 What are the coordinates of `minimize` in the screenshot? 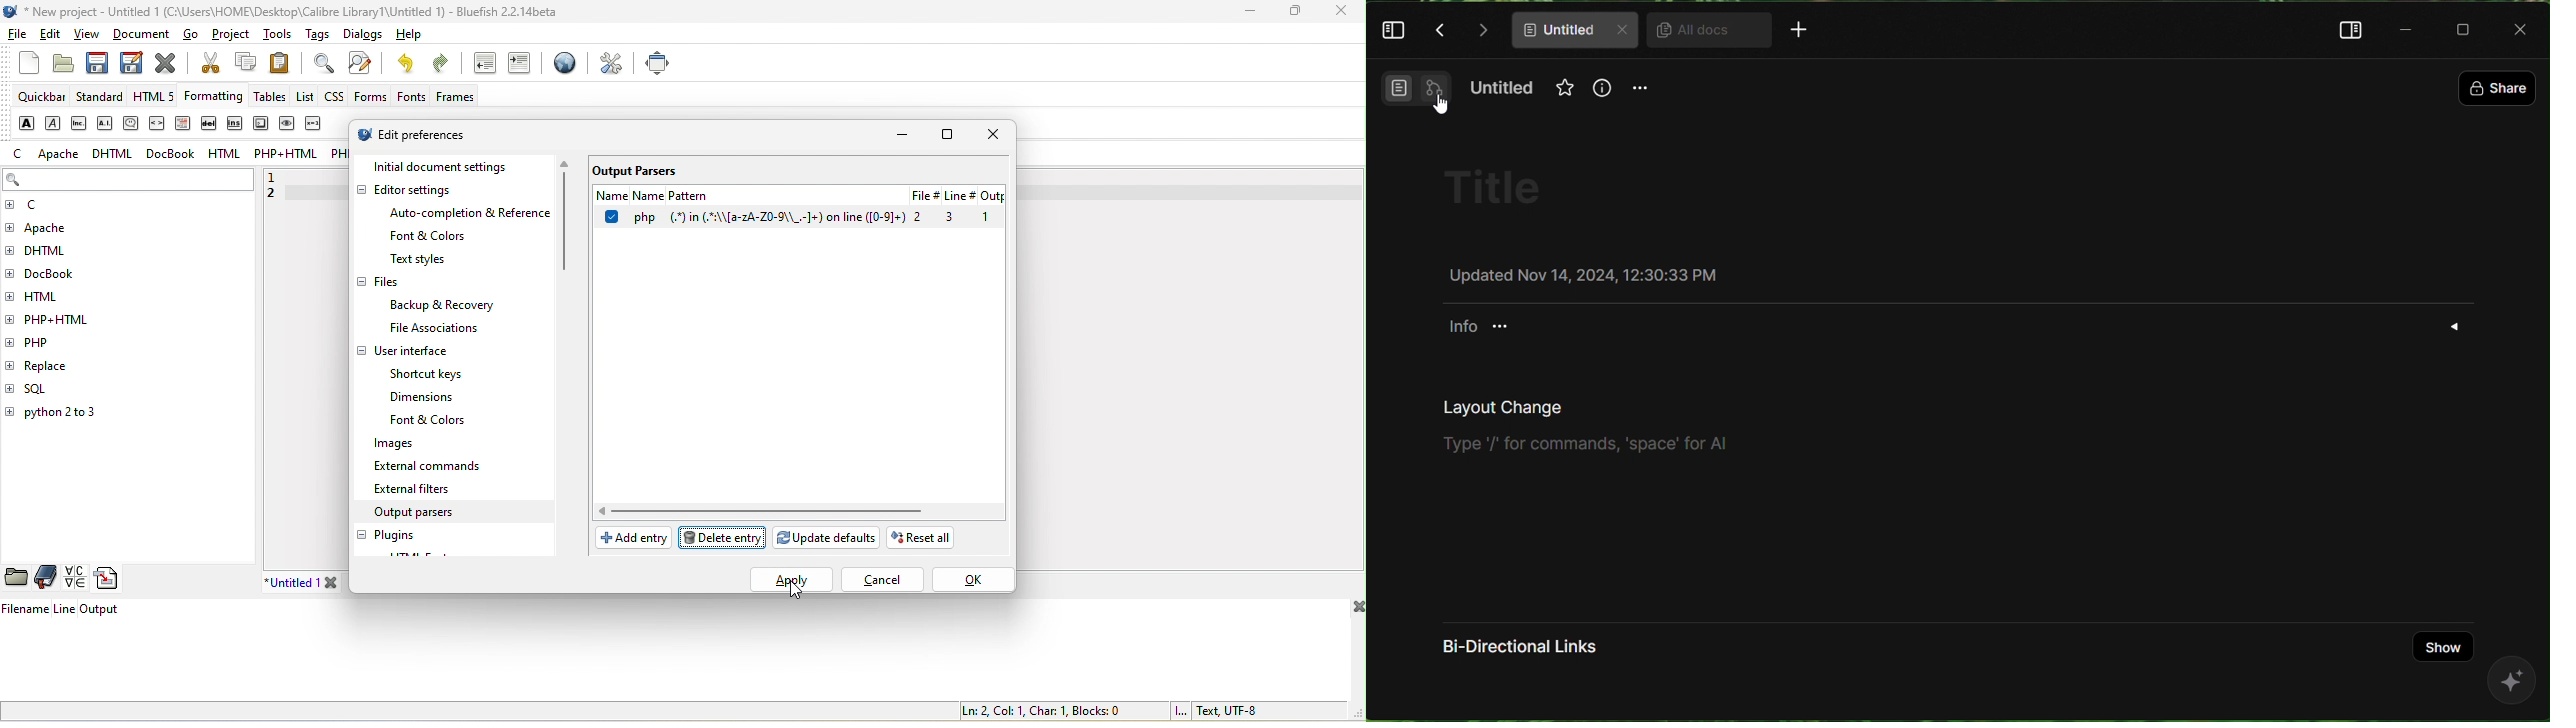 It's located at (2408, 28).